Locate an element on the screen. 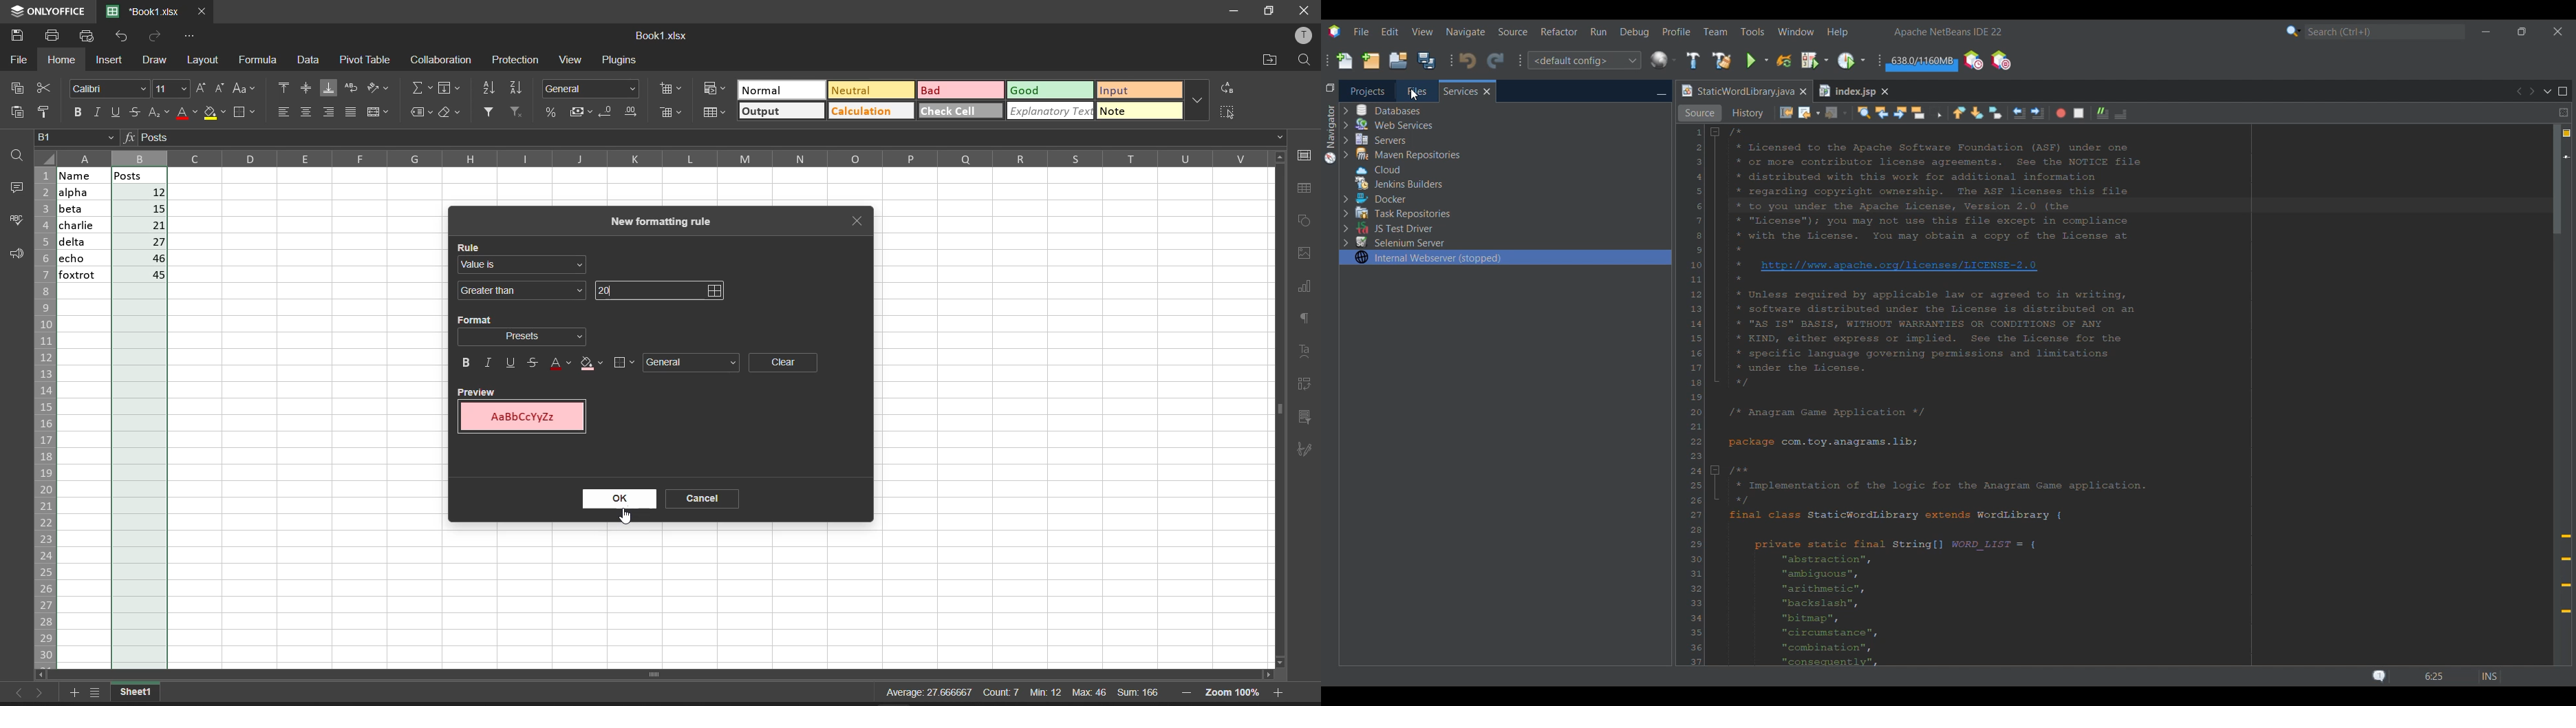 The height and width of the screenshot is (728, 2576). cell address is located at coordinates (77, 137).